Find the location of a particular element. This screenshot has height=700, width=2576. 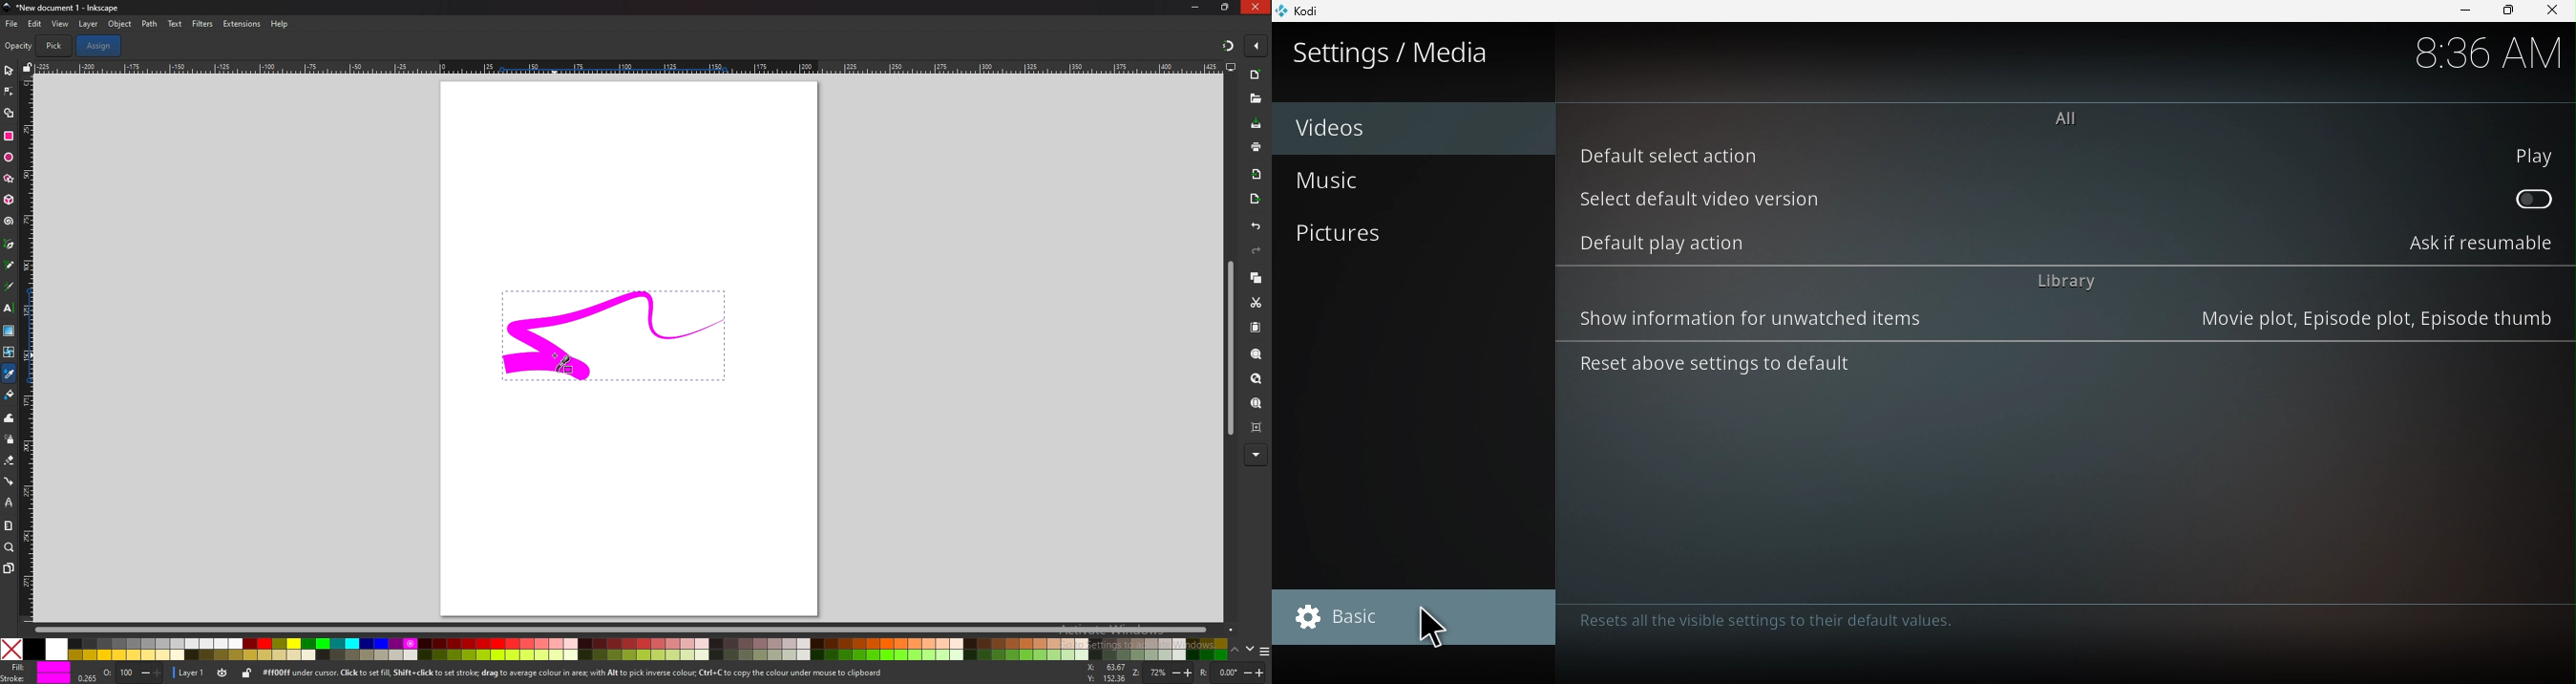

Default select action : Play is located at coordinates (2065, 153).